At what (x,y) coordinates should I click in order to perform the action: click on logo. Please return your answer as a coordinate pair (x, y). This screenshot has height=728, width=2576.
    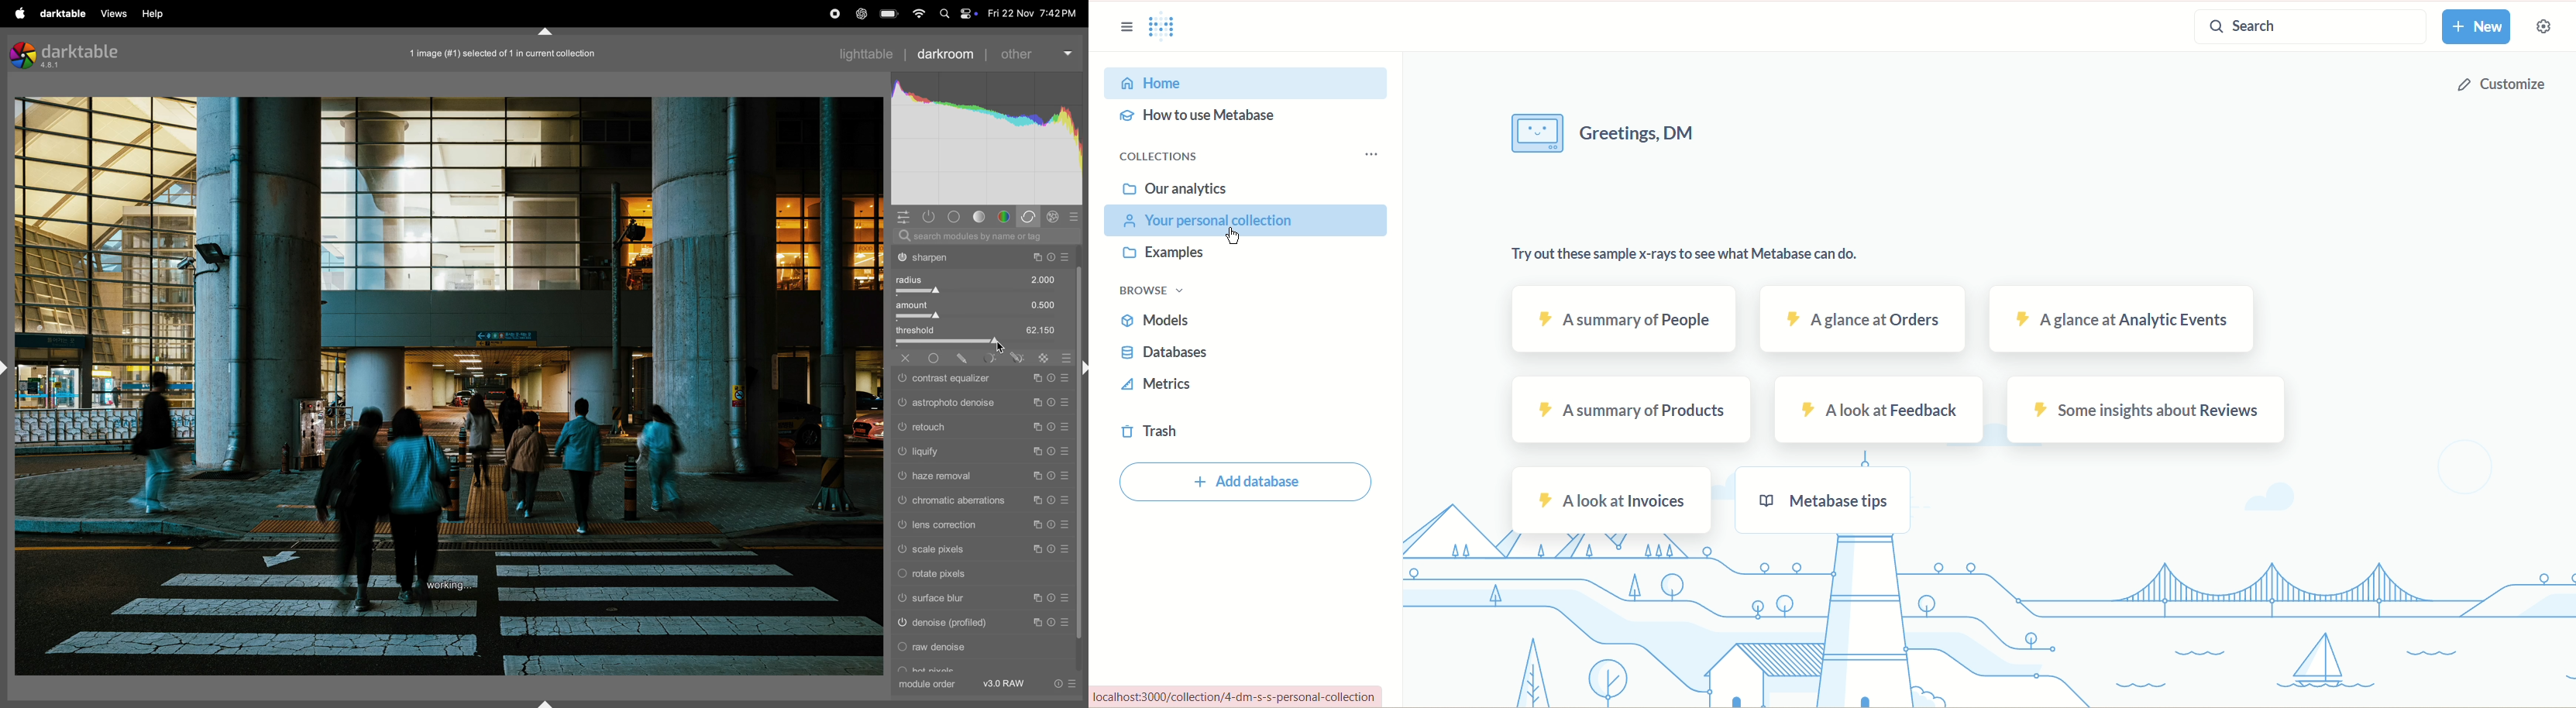
    Looking at the image, I should click on (1166, 28).